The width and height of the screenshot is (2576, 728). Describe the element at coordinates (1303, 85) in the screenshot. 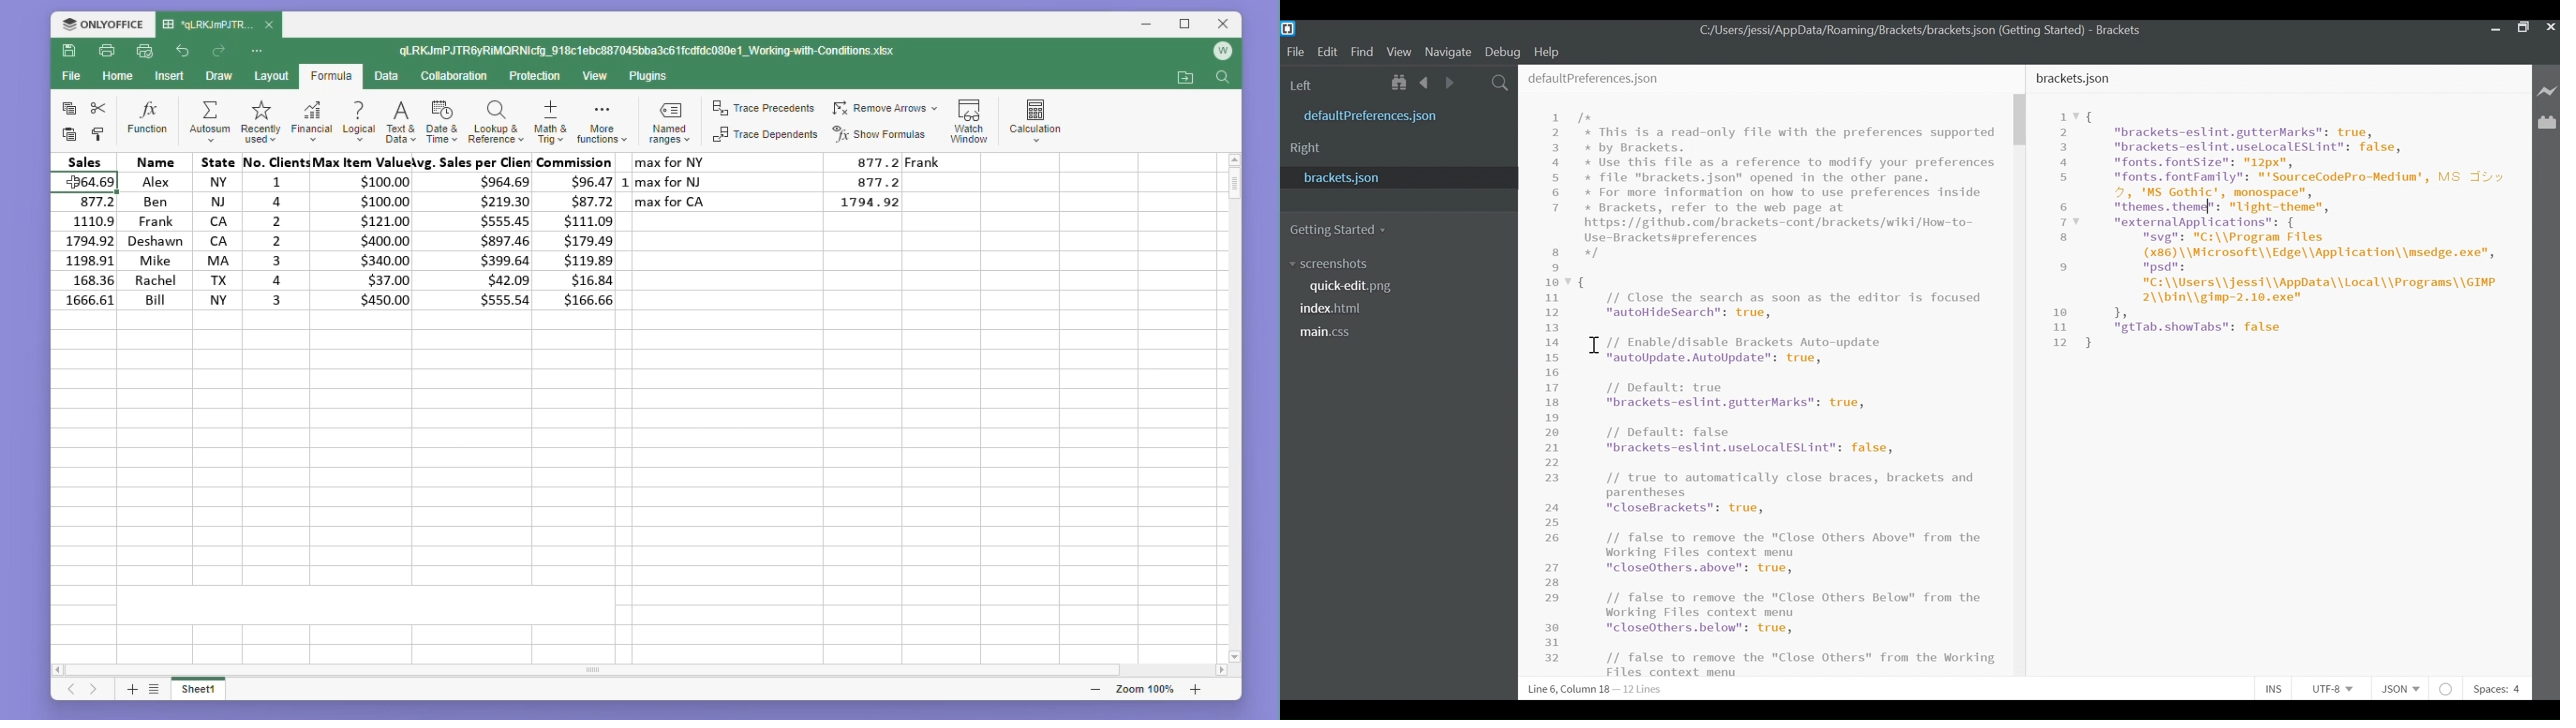

I see `Left` at that location.